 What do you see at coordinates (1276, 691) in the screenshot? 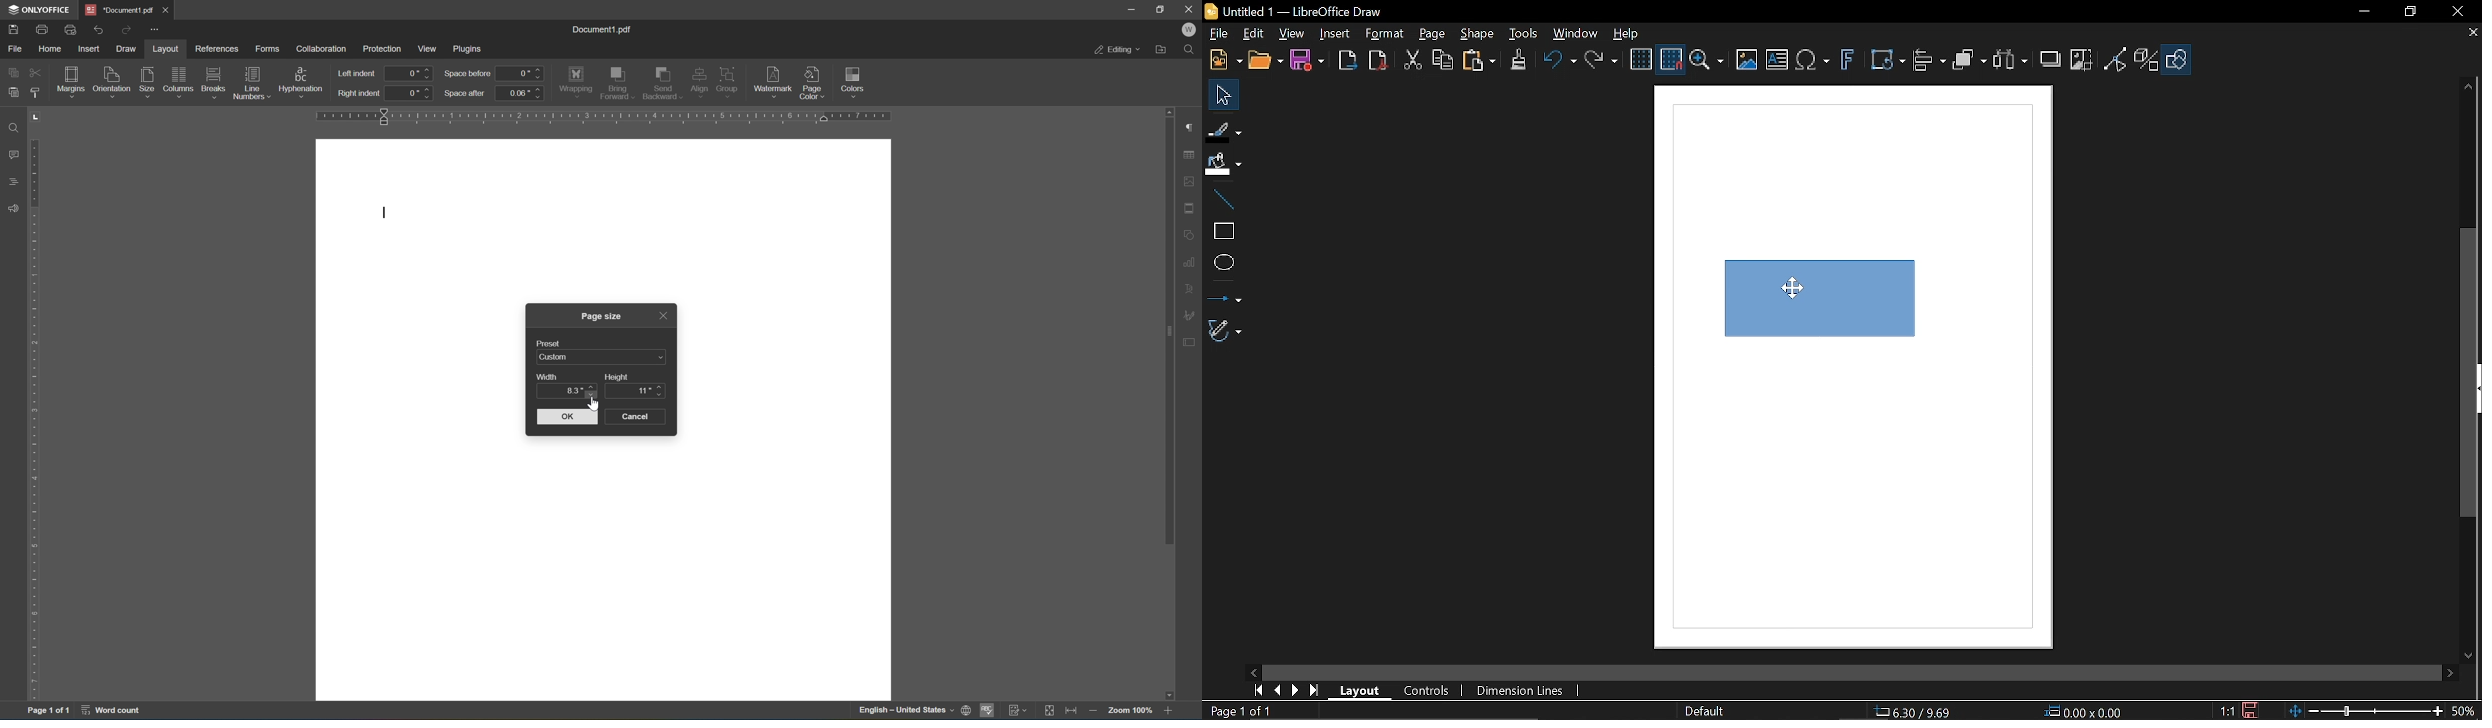
I see `Previous page` at bounding box center [1276, 691].